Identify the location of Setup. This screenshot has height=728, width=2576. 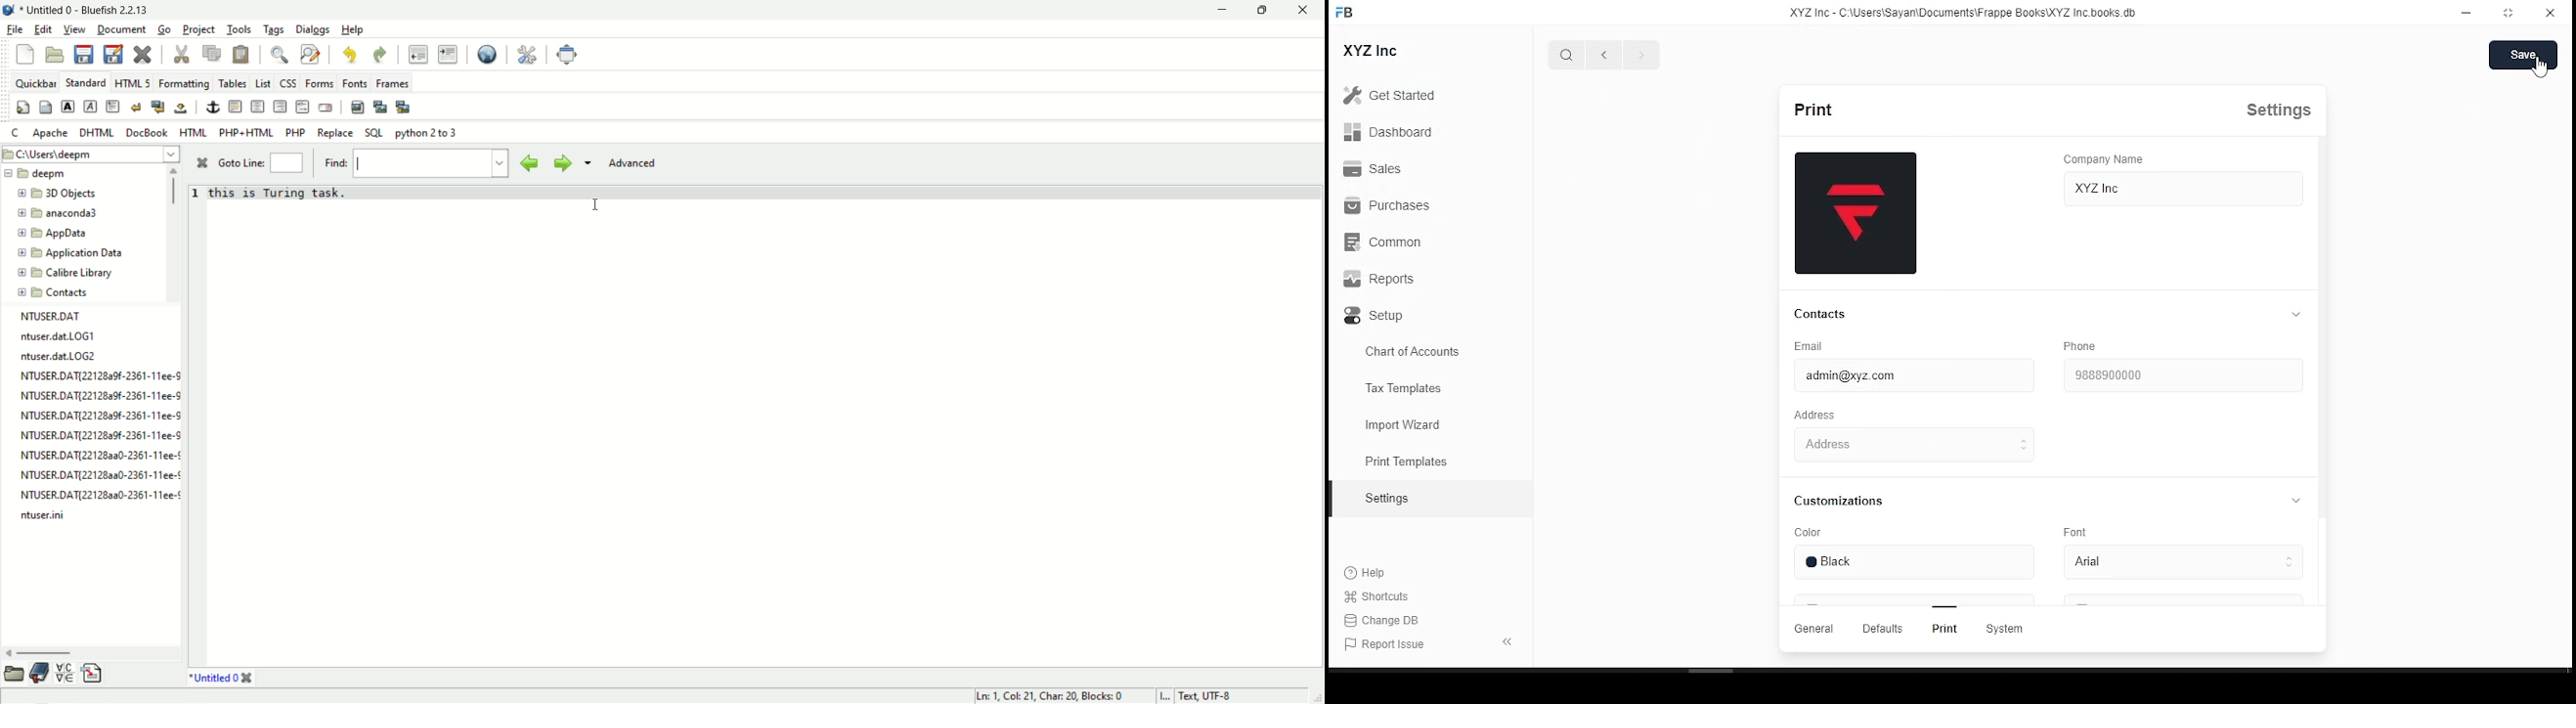
(1374, 316).